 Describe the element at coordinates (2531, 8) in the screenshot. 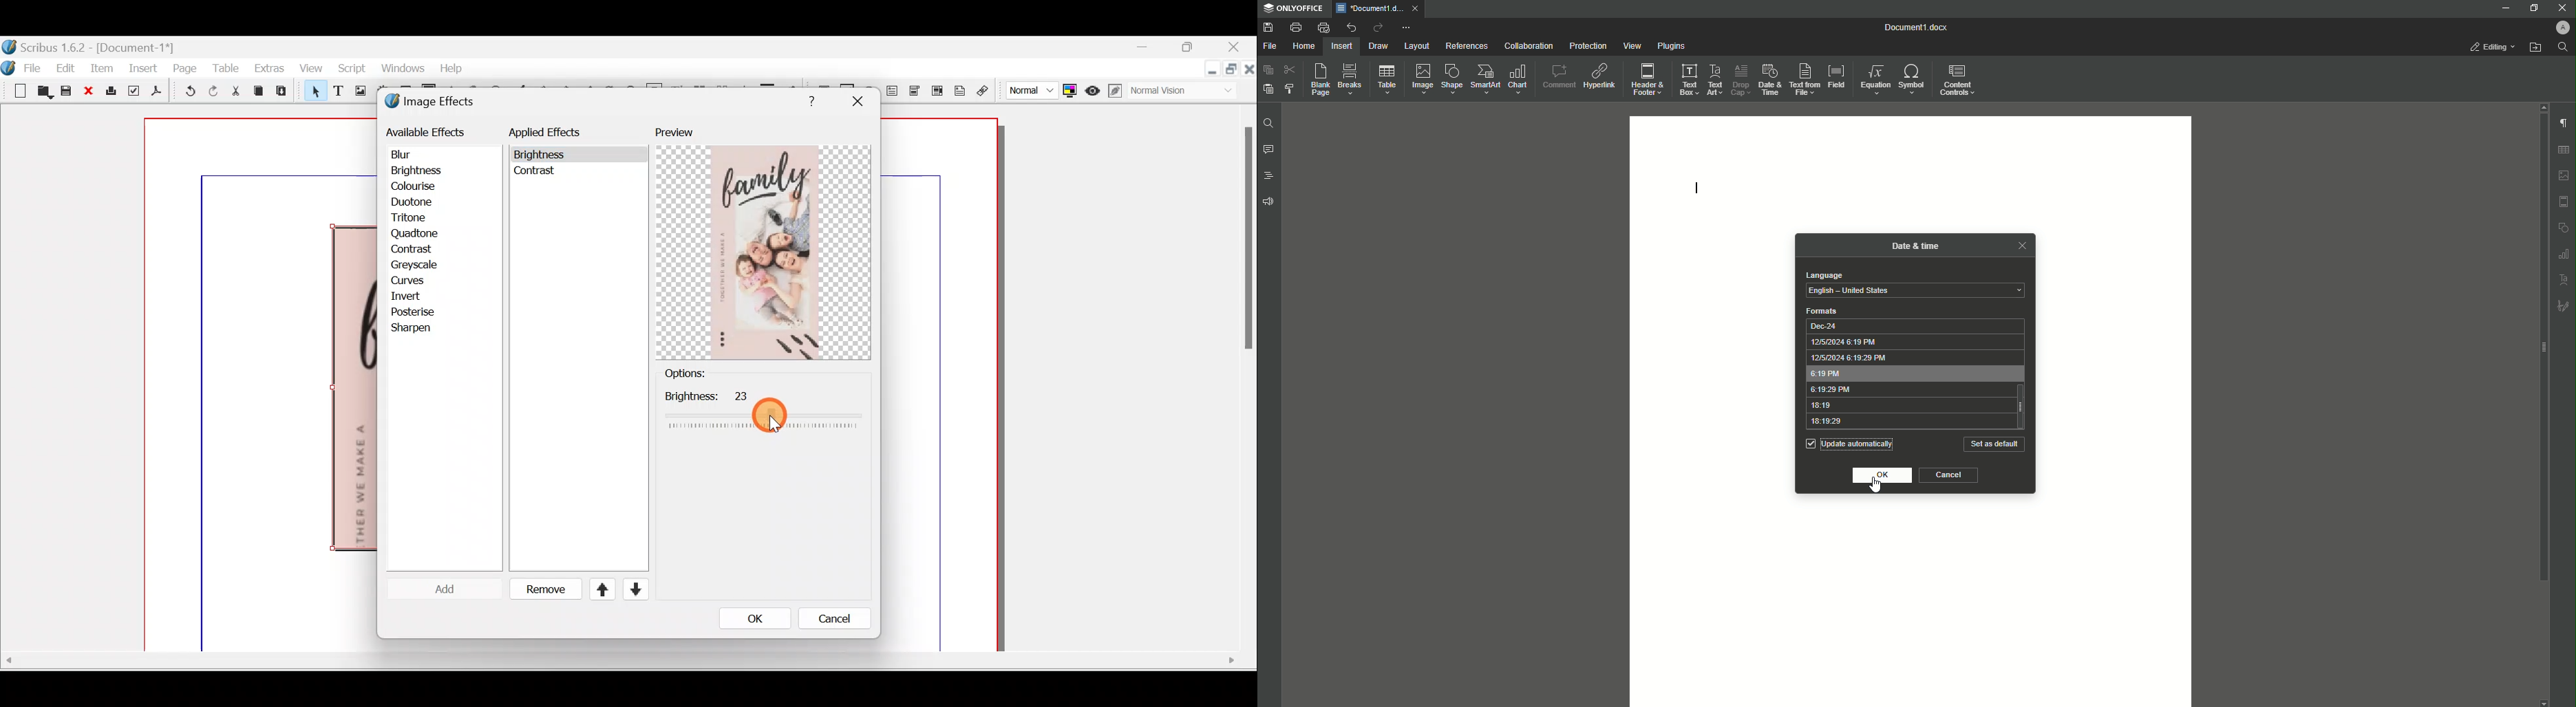

I see `Restore` at that location.